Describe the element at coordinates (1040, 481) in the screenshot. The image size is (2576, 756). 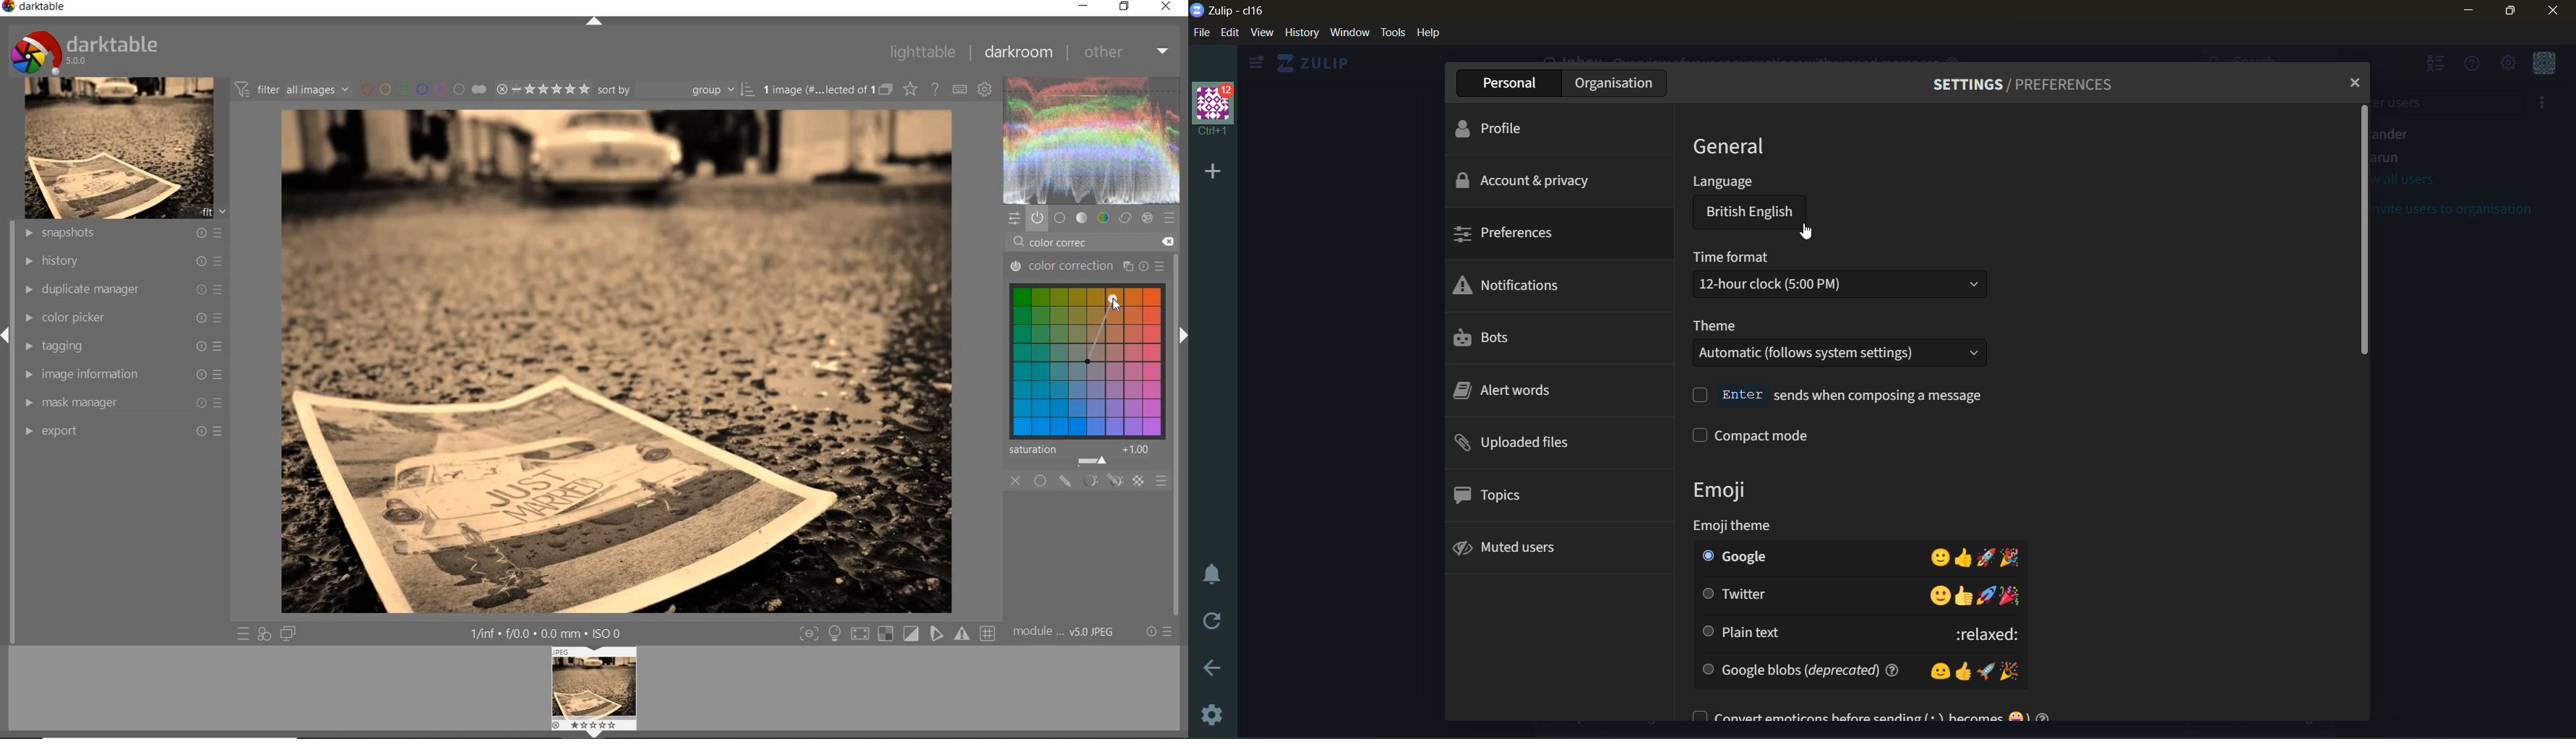
I see `uniformly` at that location.